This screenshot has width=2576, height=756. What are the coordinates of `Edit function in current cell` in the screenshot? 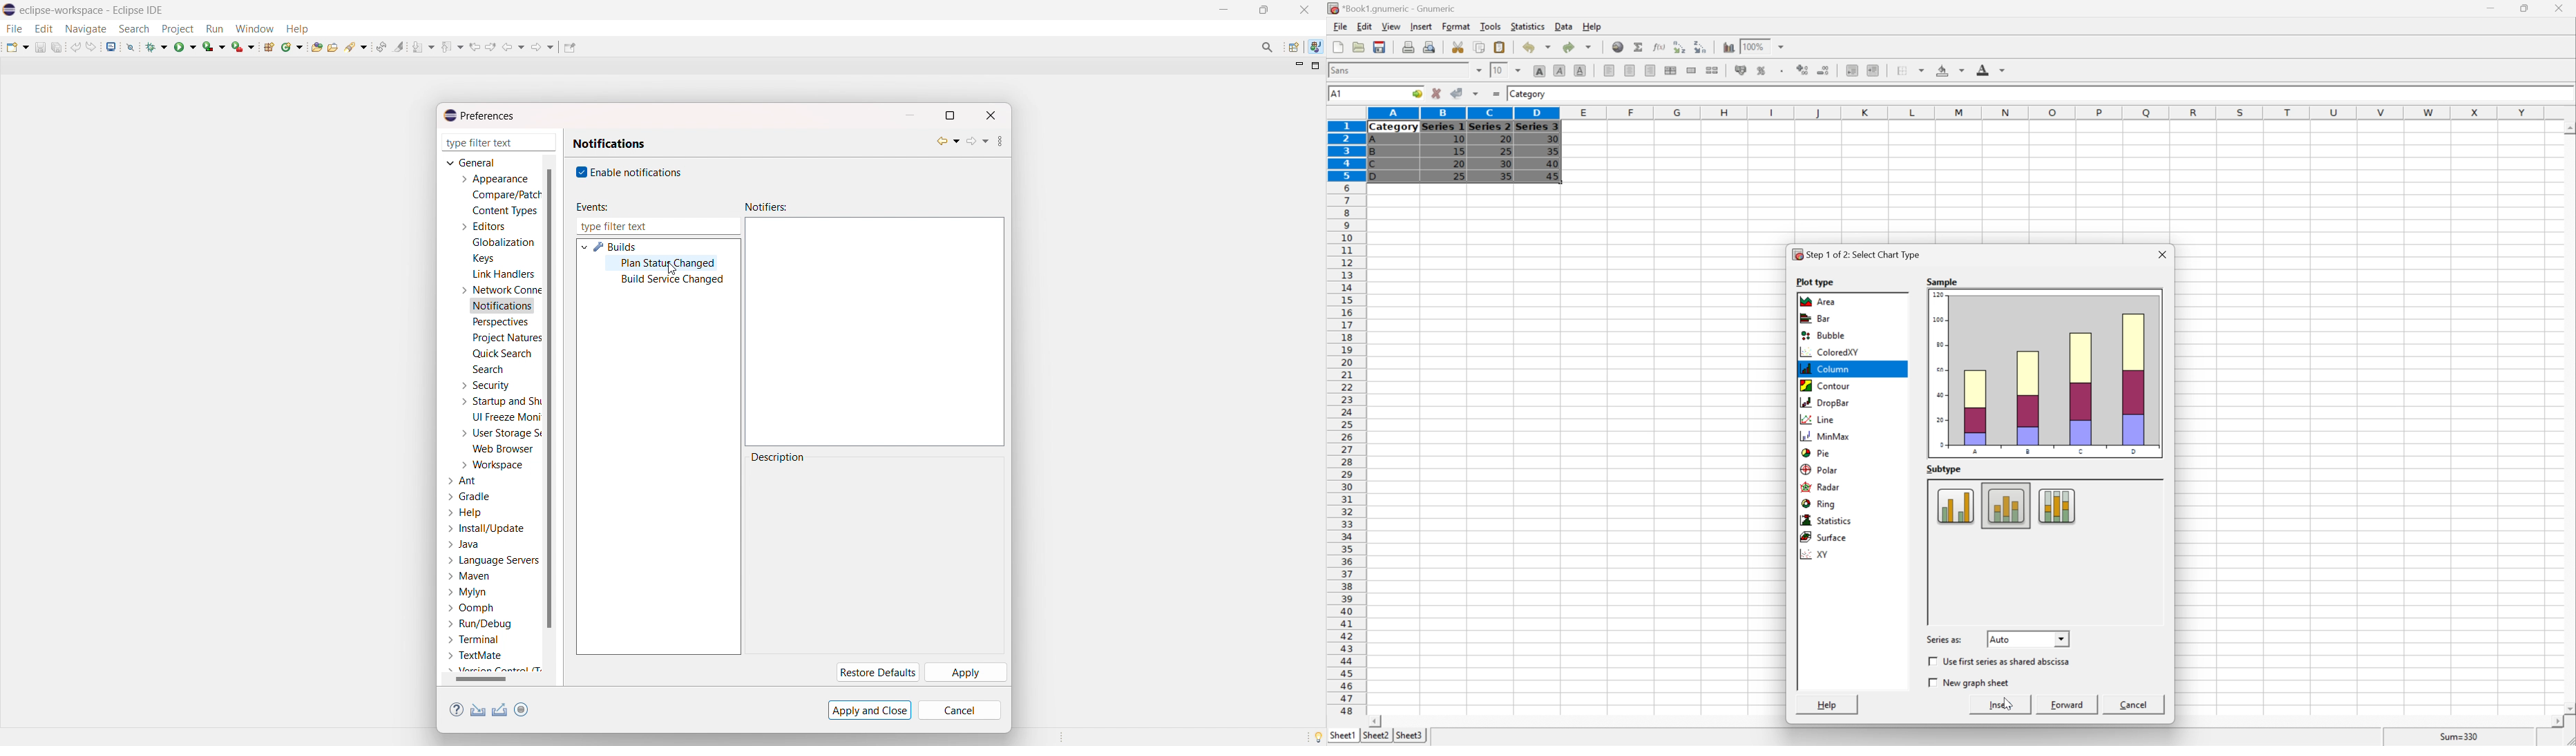 It's located at (1660, 47).